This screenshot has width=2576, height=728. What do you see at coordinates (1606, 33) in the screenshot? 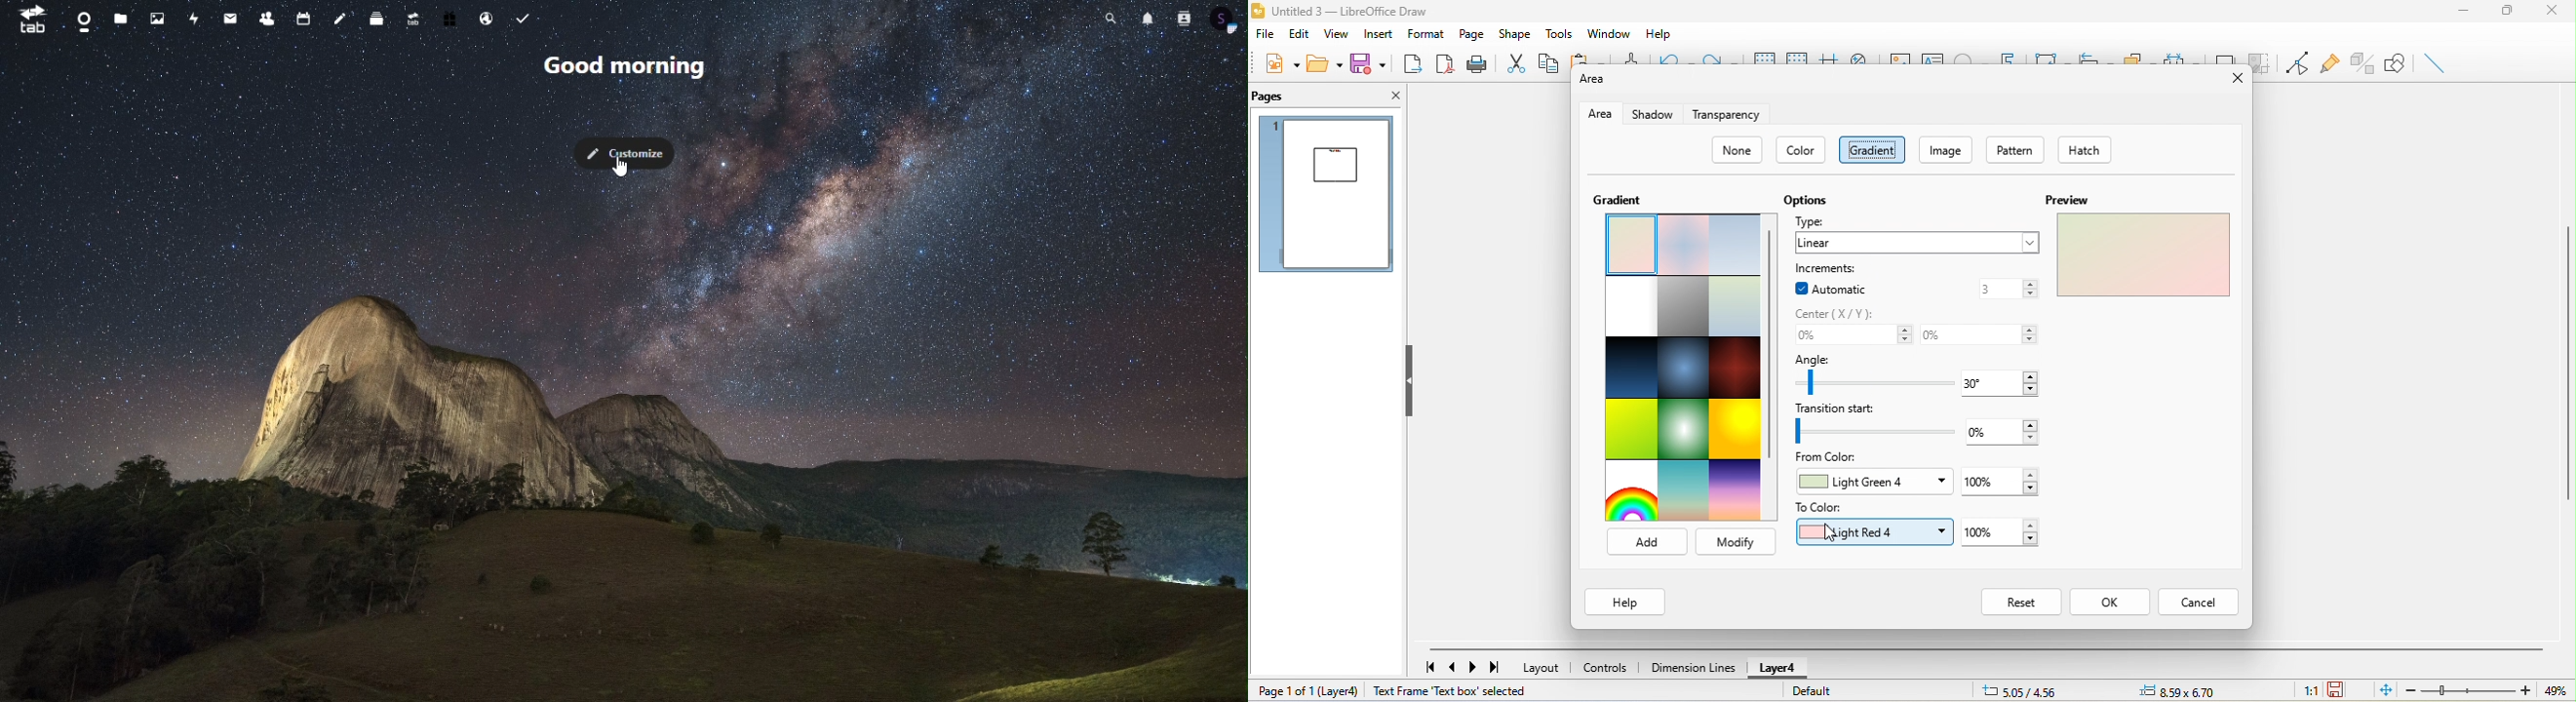
I see `window` at bounding box center [1606, 33].